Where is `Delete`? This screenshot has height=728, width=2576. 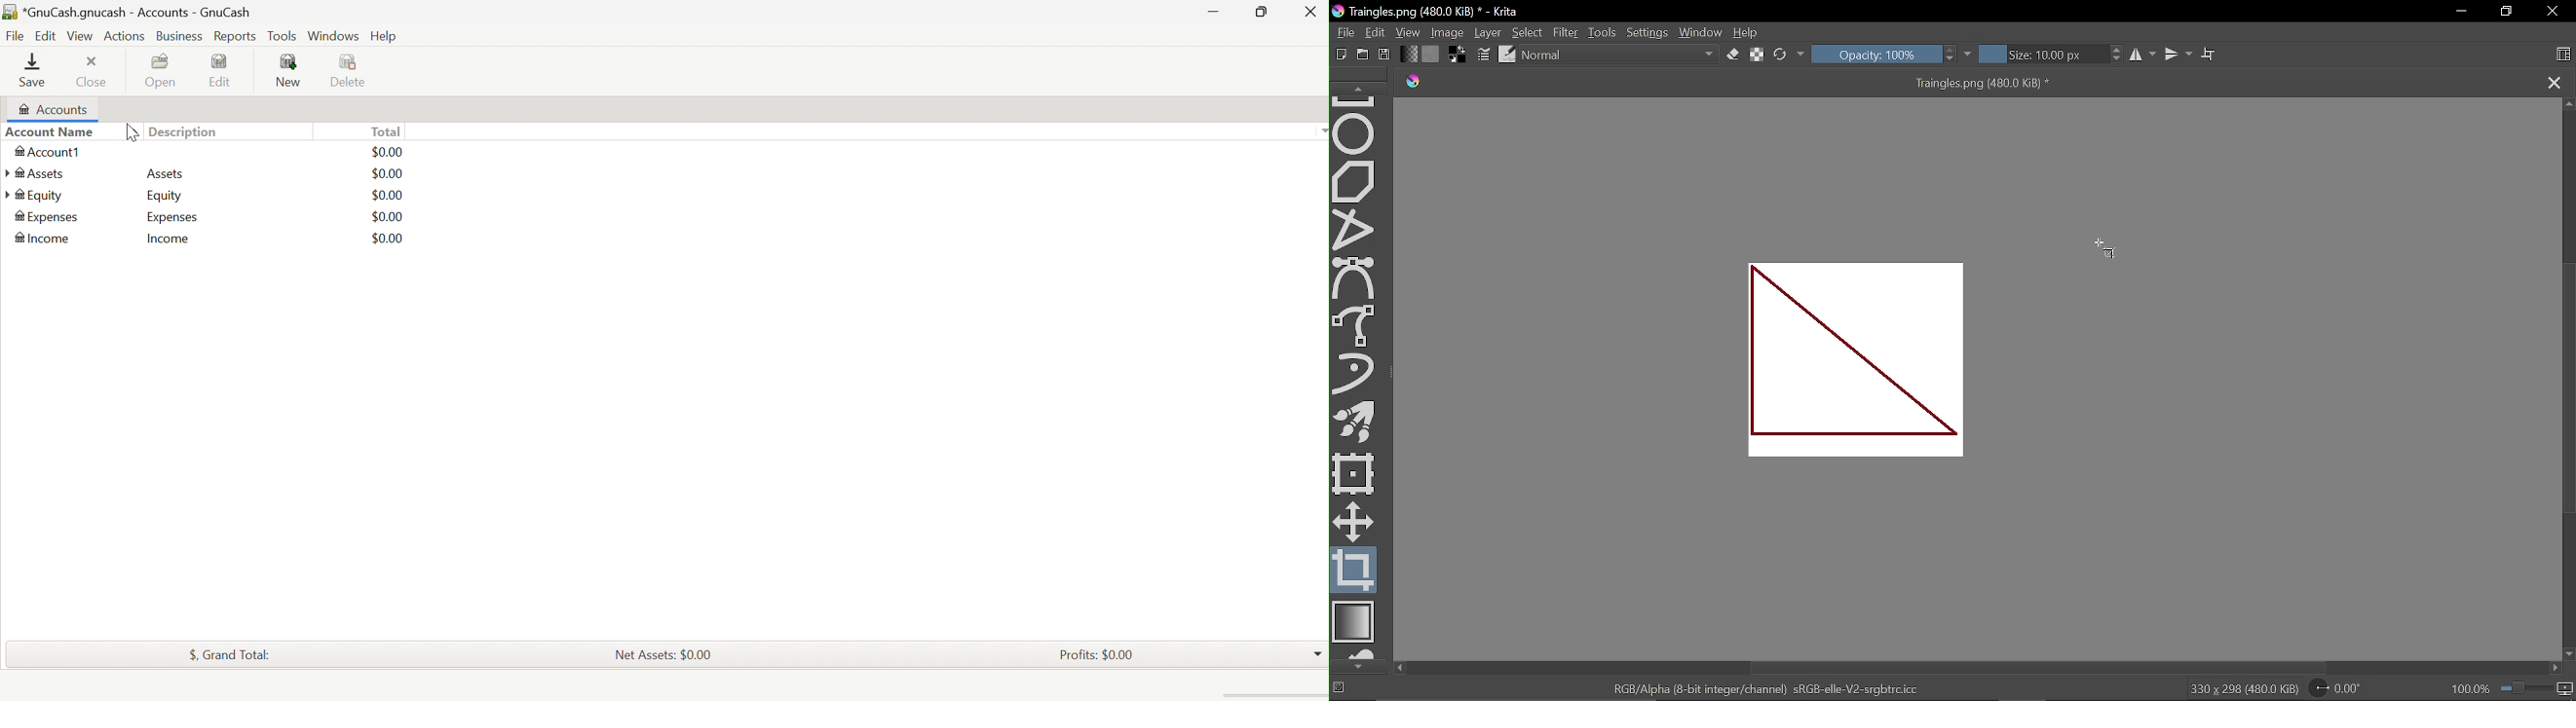 Delete is located at coordinates (353, 72).